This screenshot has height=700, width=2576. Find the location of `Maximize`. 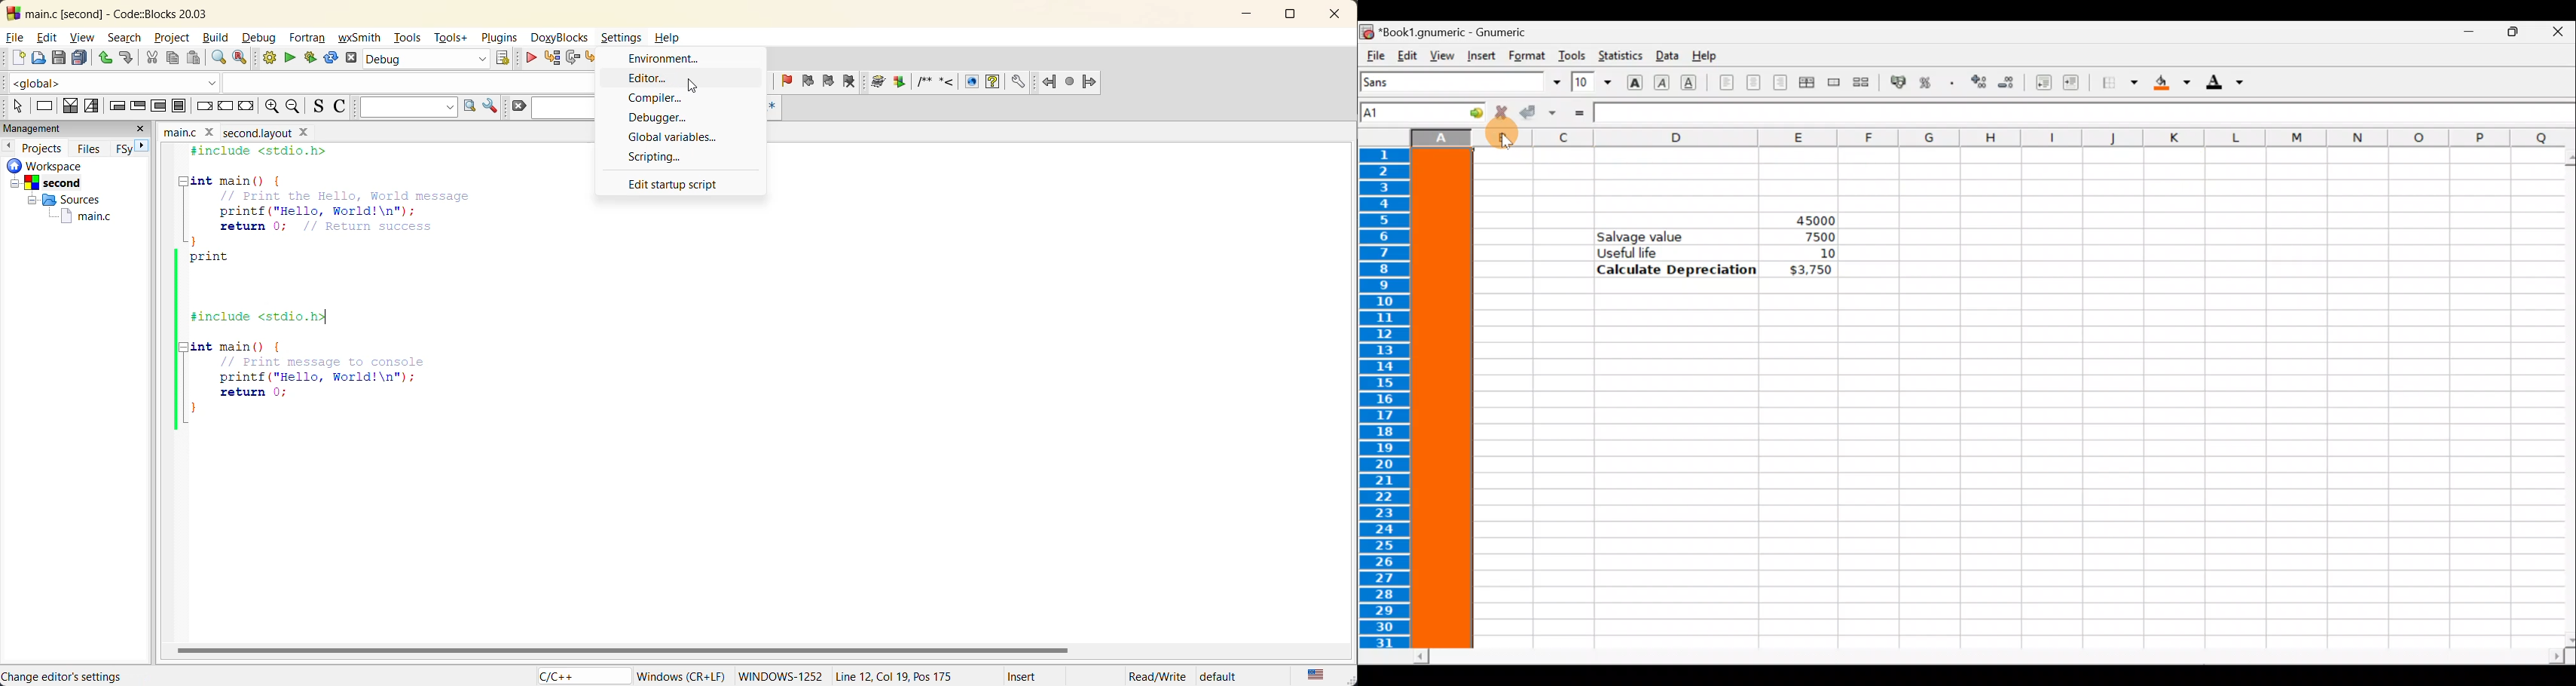

Maximize is located at coordinates (2511, 36).